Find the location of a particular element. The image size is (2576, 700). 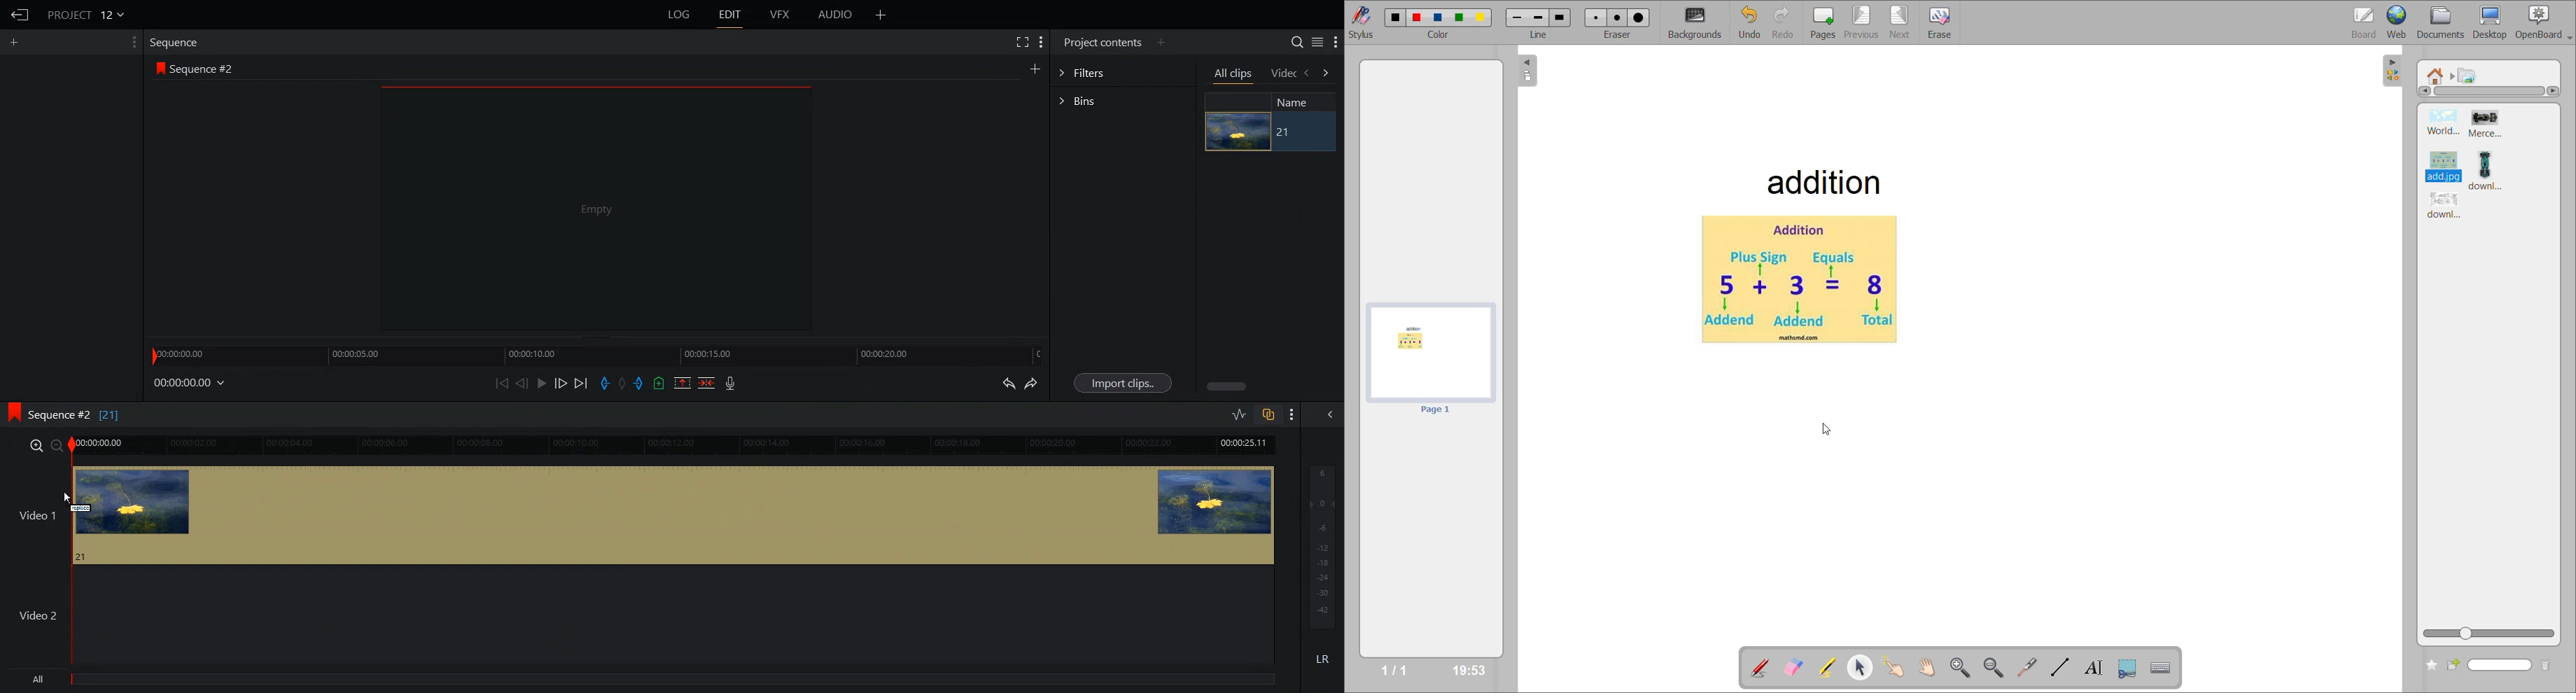

Play is located at coordinates (540, 383).